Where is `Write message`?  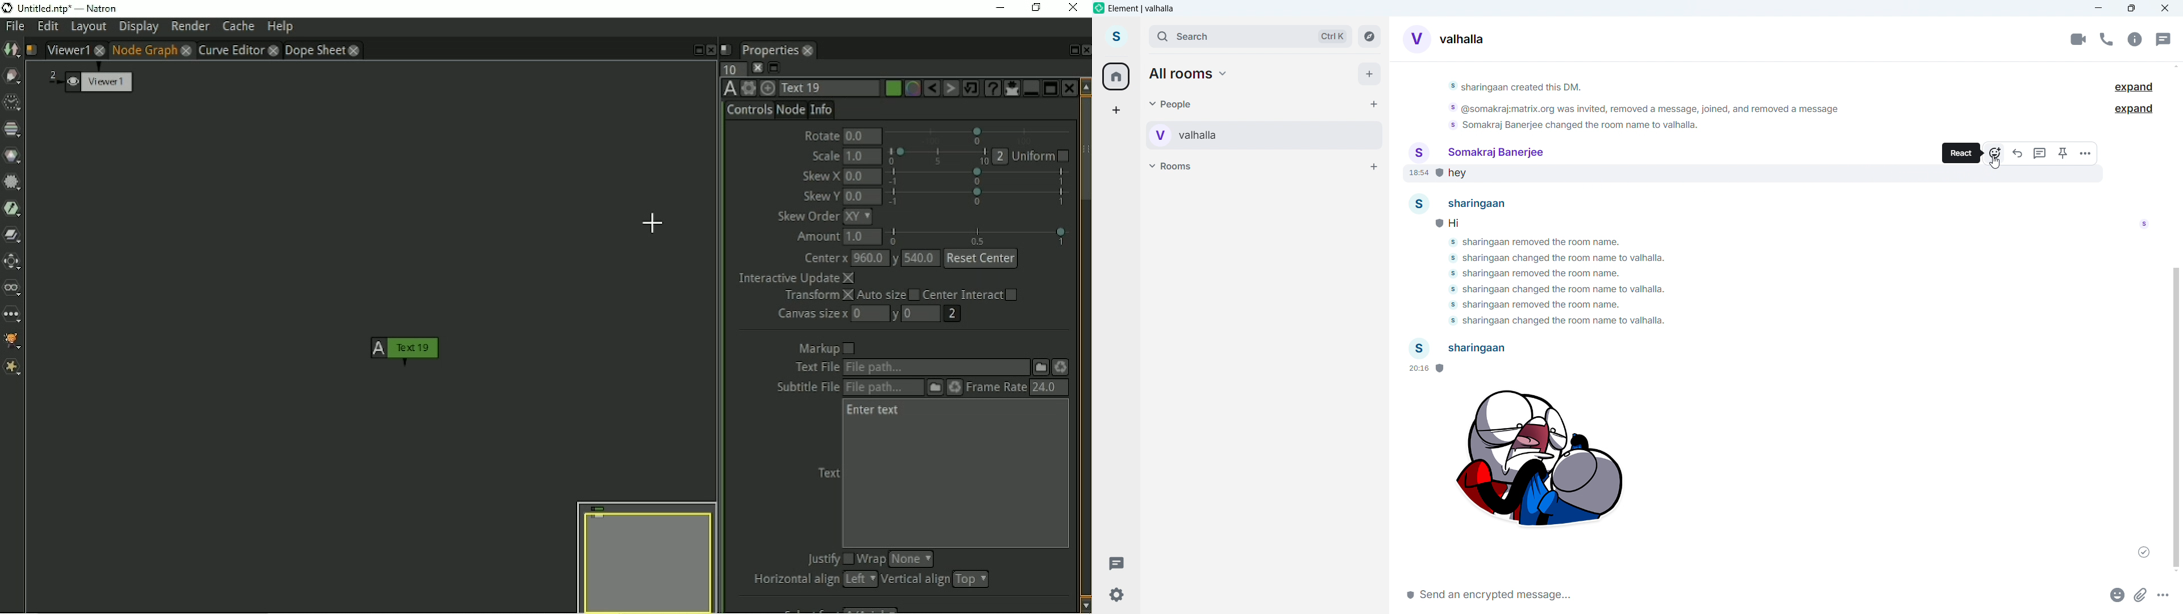 Write message is located at coordinates (1569, 594).